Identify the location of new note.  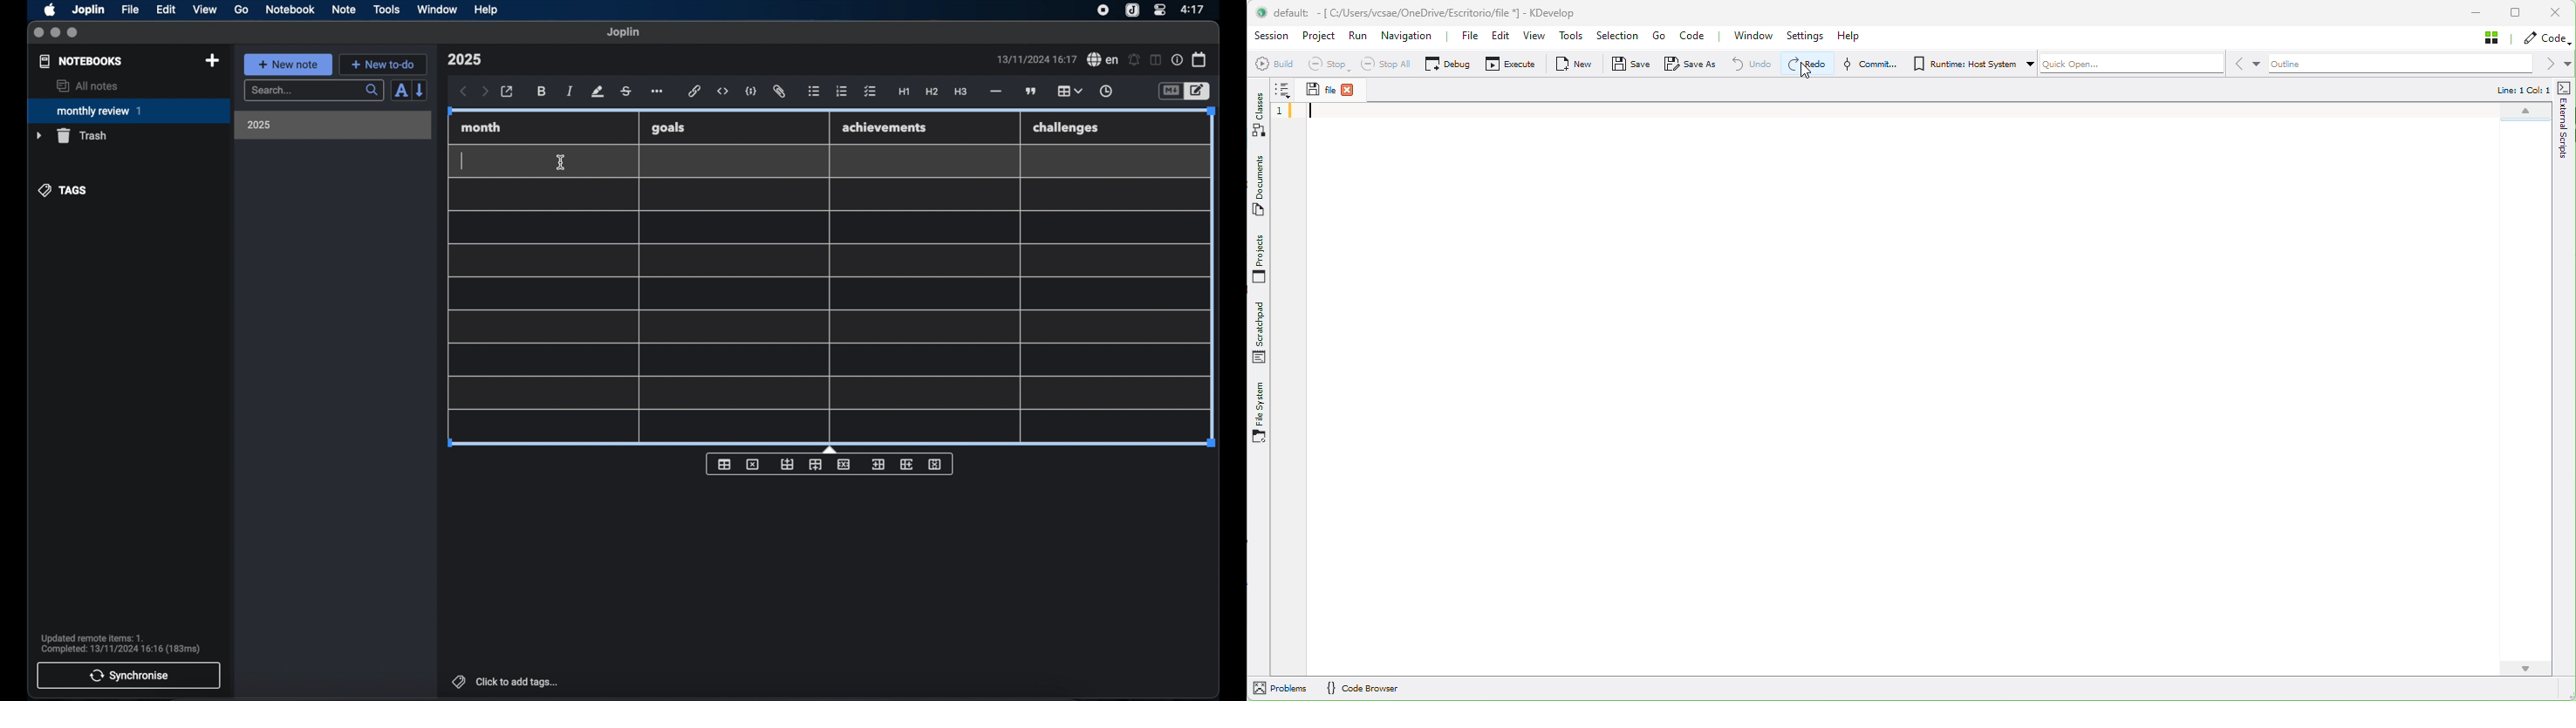
(288, 64).